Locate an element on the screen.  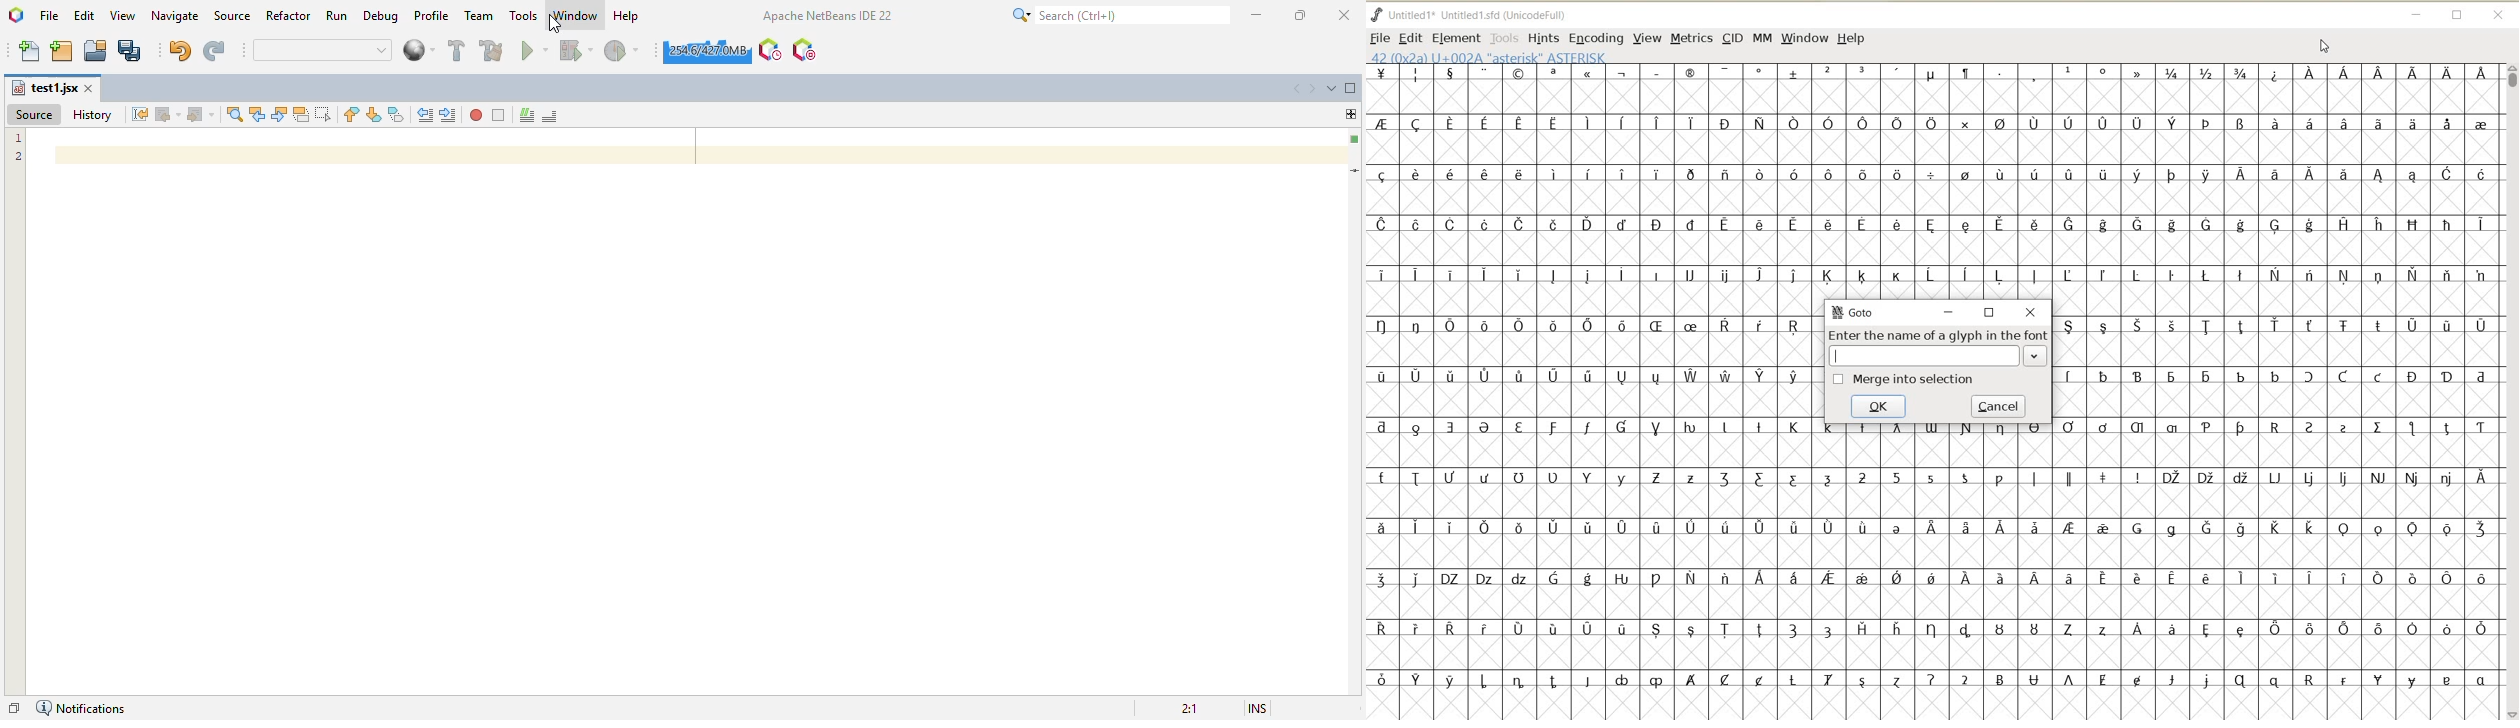
VIEW is located at coordinates (1647, 39).